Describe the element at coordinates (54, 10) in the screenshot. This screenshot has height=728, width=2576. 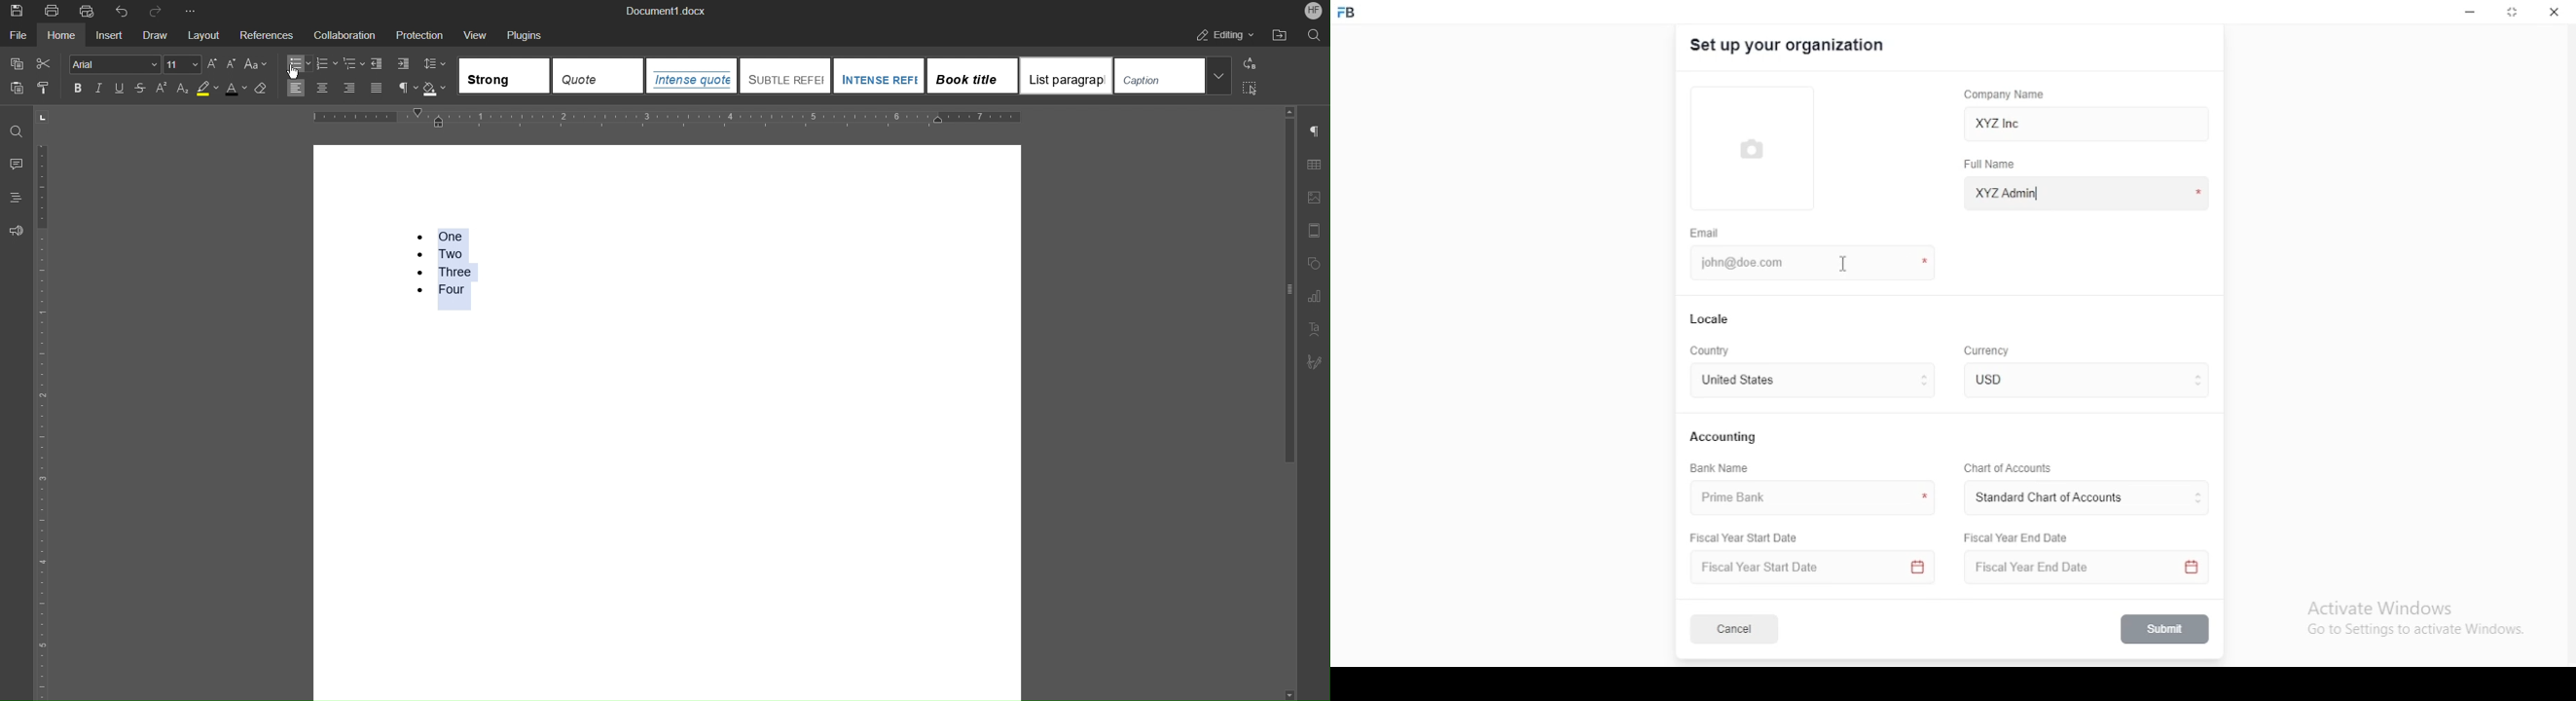
I see `Print` at that location.